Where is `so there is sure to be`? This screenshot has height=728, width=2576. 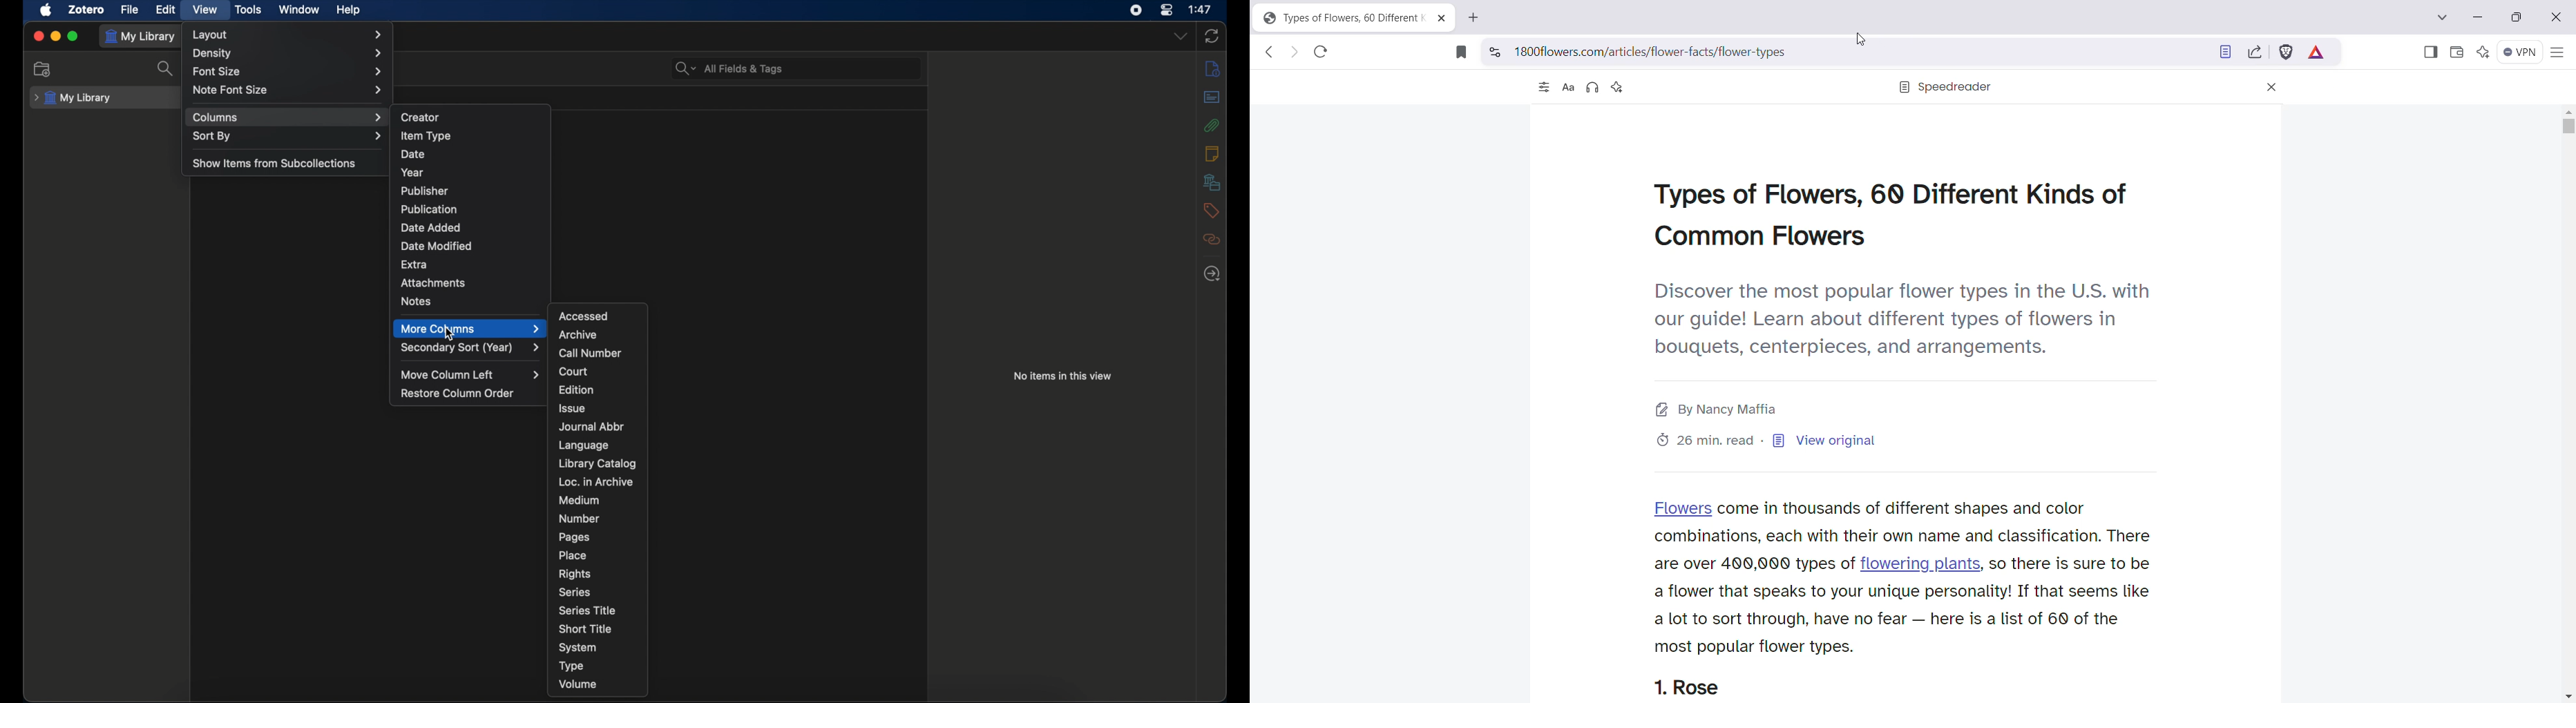
so there is sure to be is located at coordinates (2071, 564).